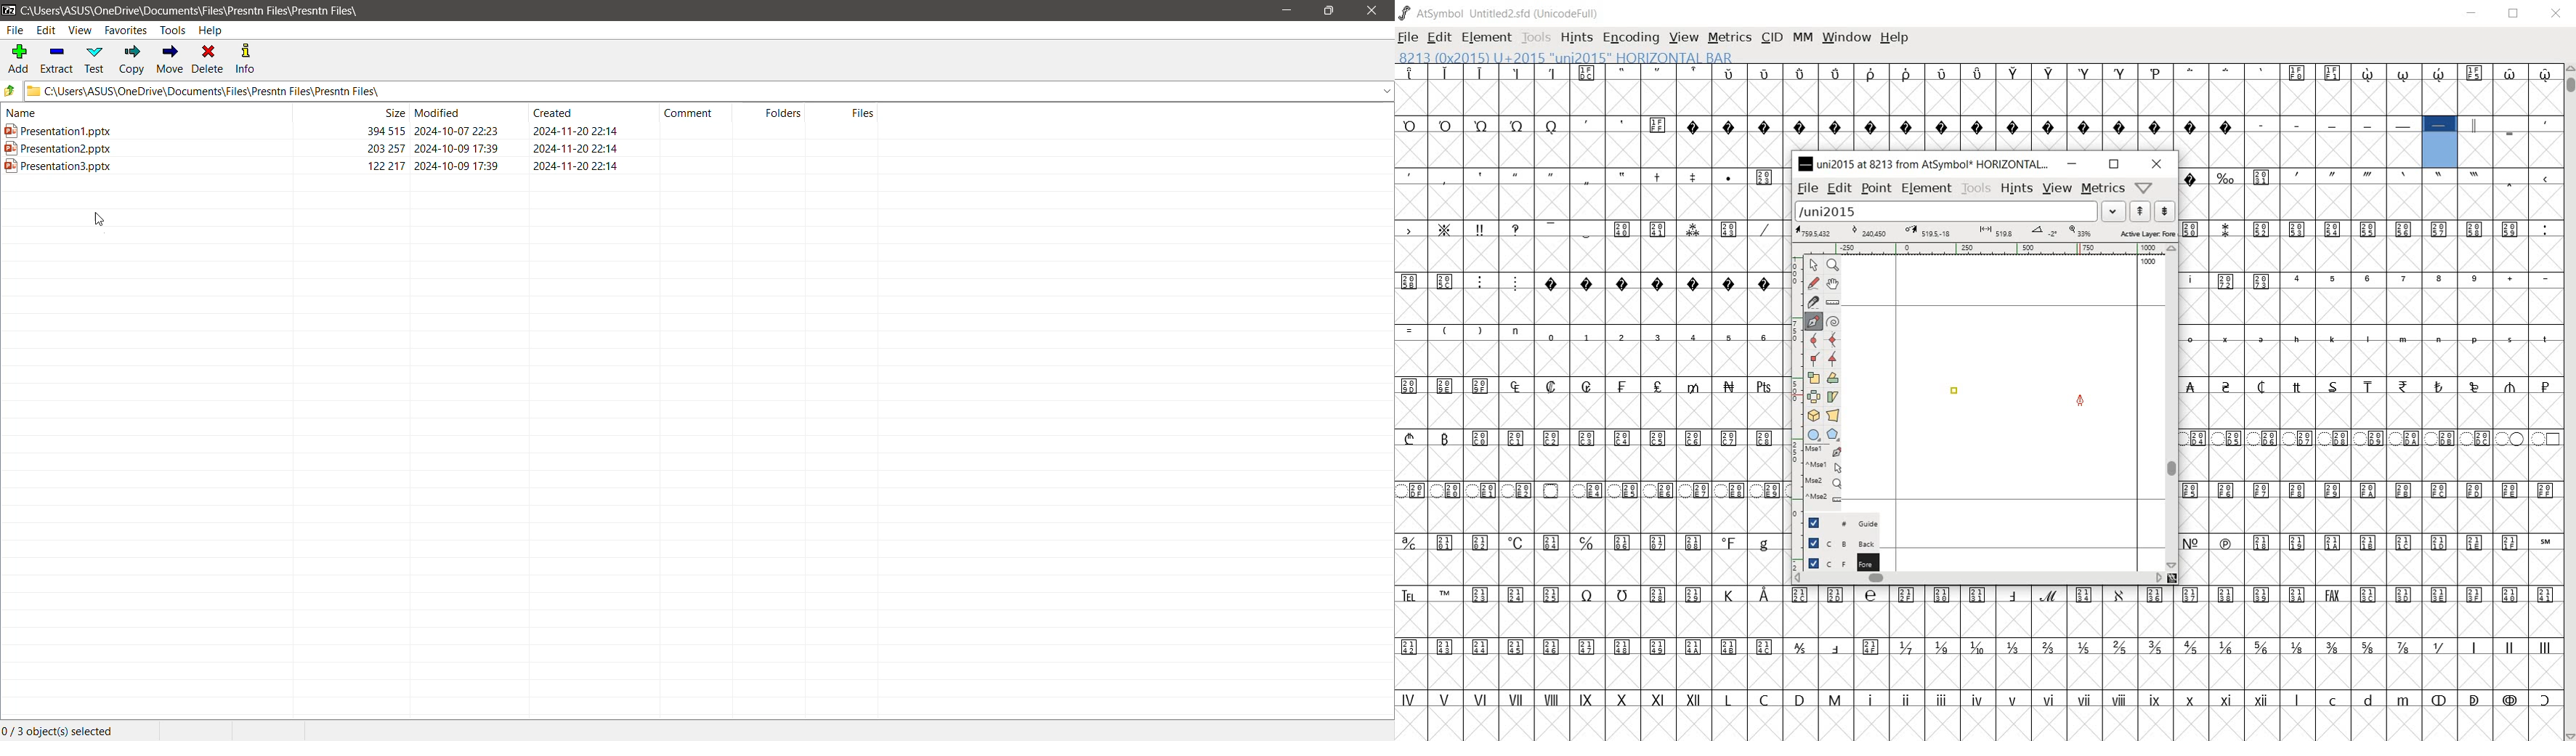 This screenshot has height=756, width=2576. What do you see at coordinates (1928, 188) in the screenshot?
I see `element` at bounding box center [1928, 188].